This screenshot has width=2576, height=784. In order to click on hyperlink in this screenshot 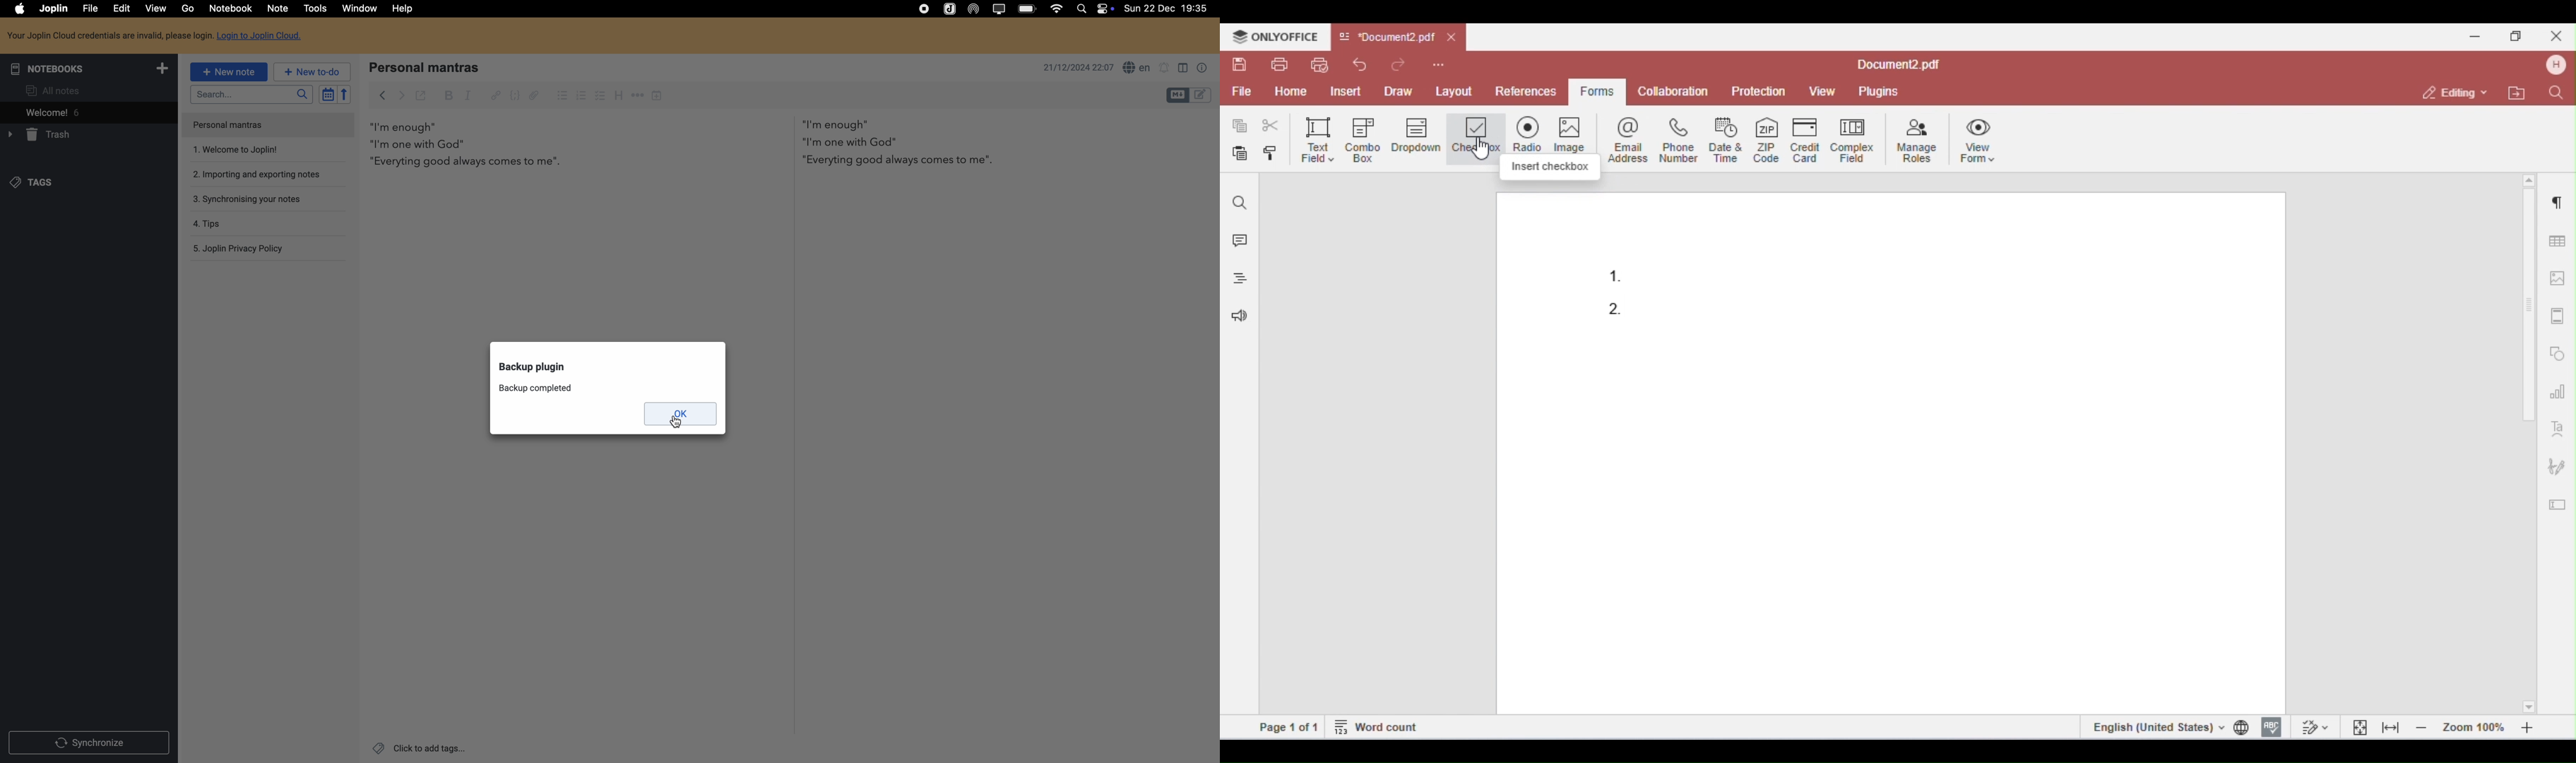, I will do `click(497, 96)`.